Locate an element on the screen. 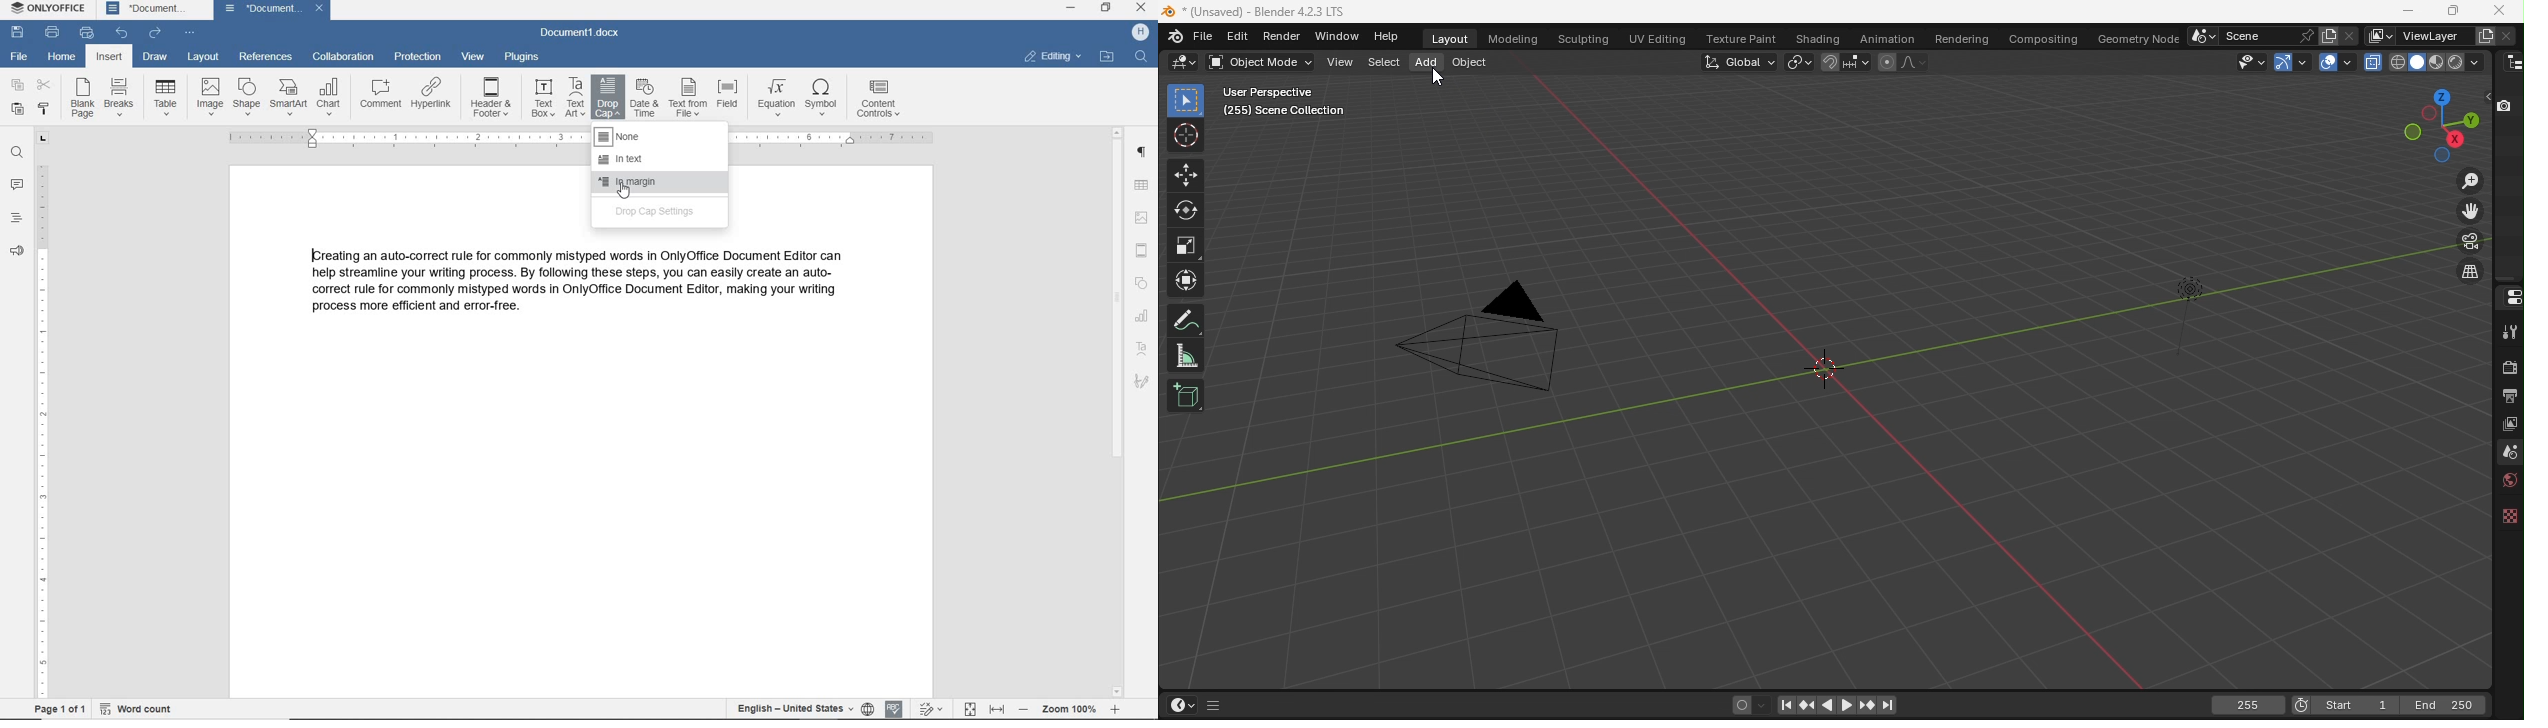 This screenshot has width=2548, height=728. symbol is located at coordinates (825, 101).